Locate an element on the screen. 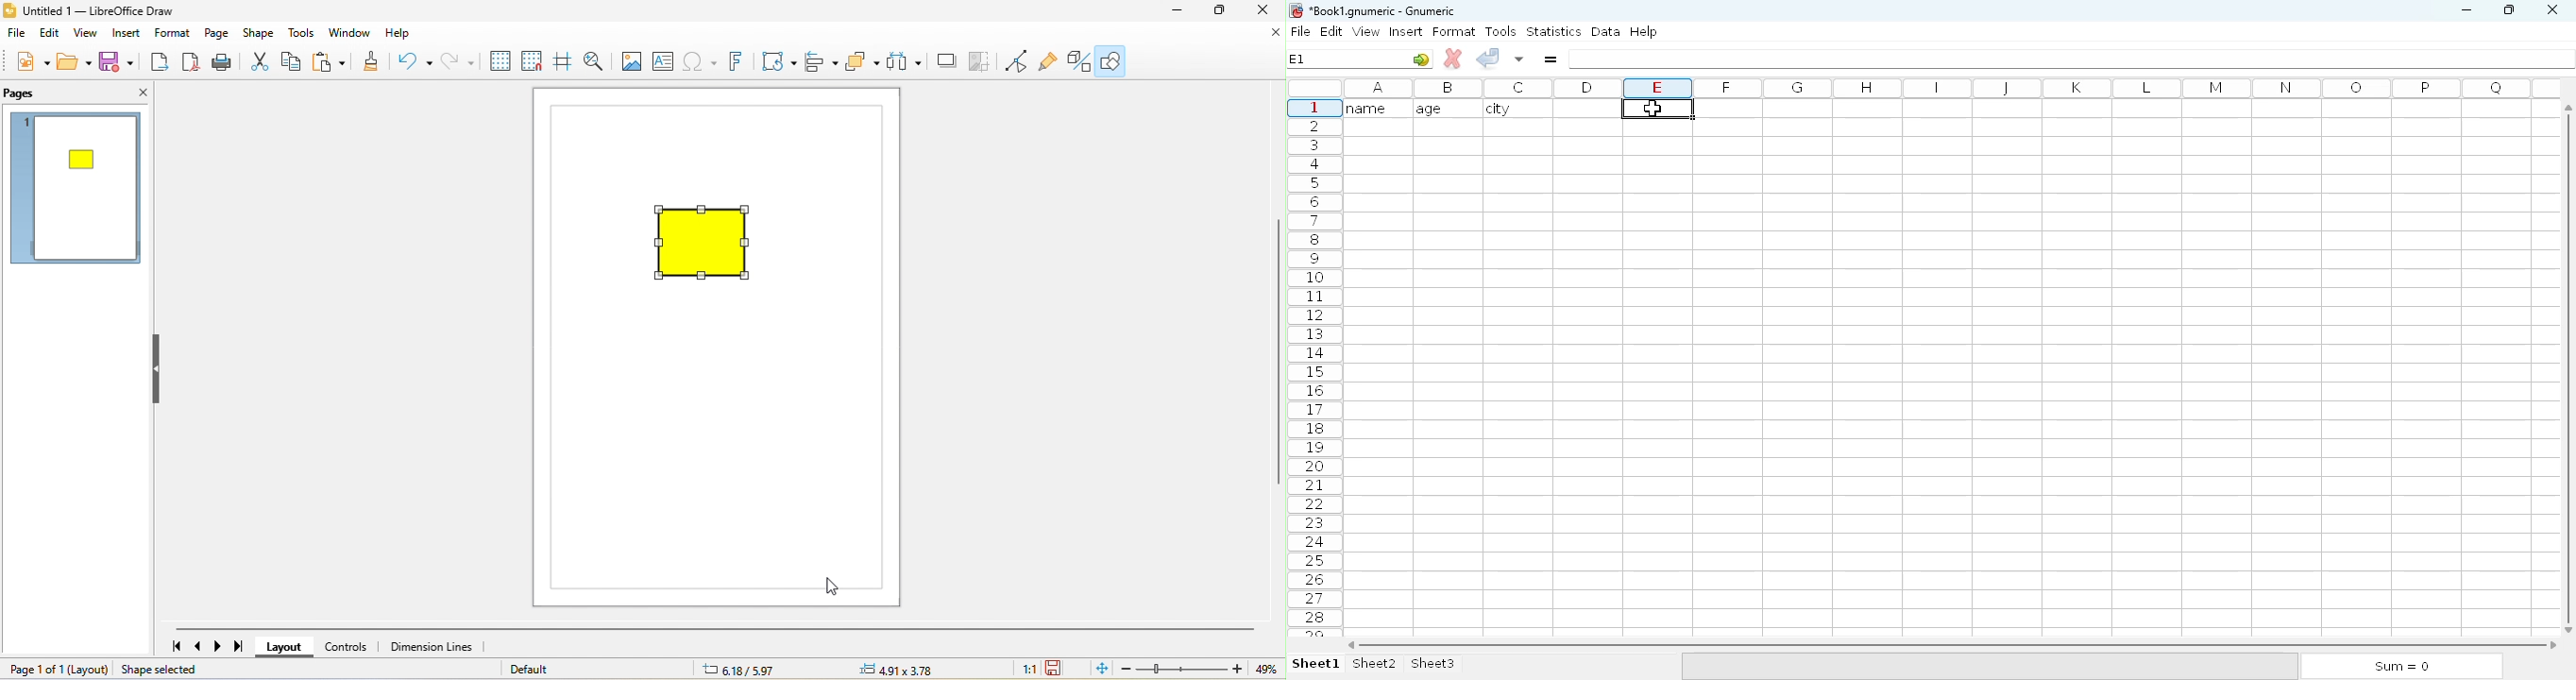 The image size is (2576, 700). shape is located at coordinates (262, 35).